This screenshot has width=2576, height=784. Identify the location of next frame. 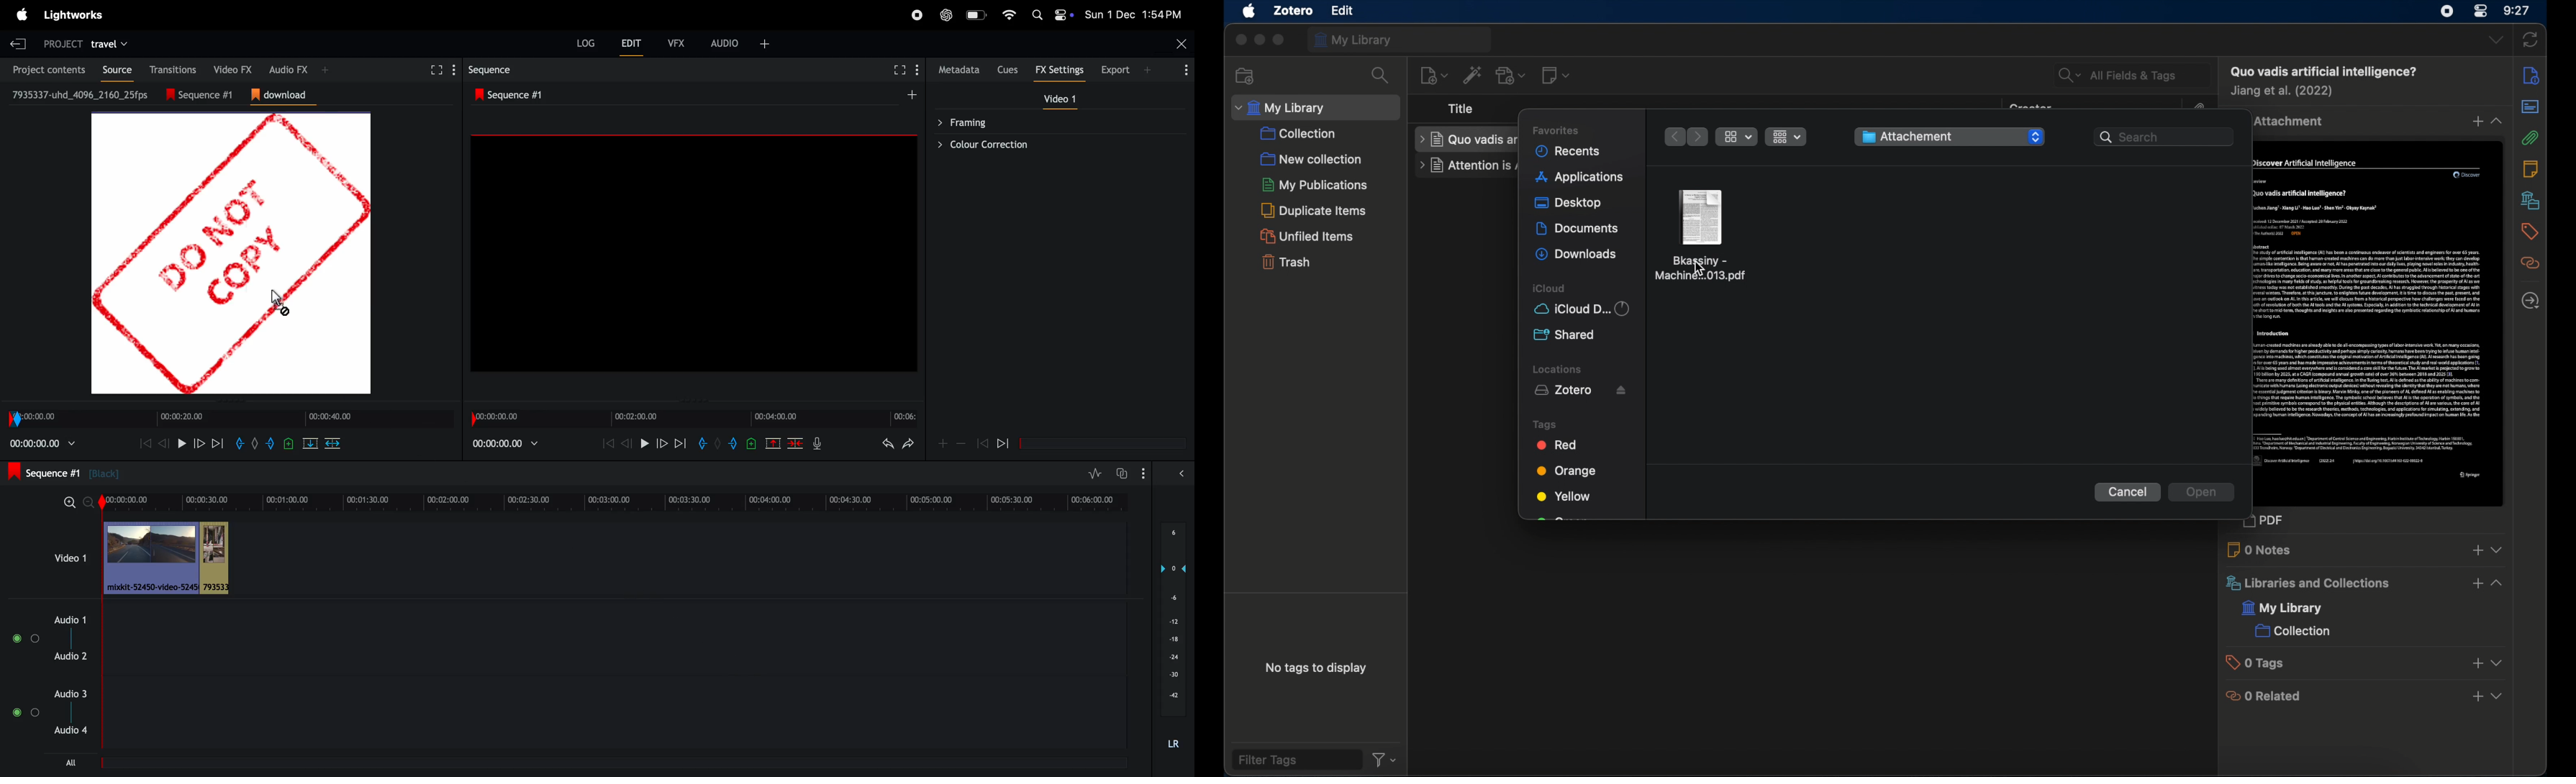
(681, 443).